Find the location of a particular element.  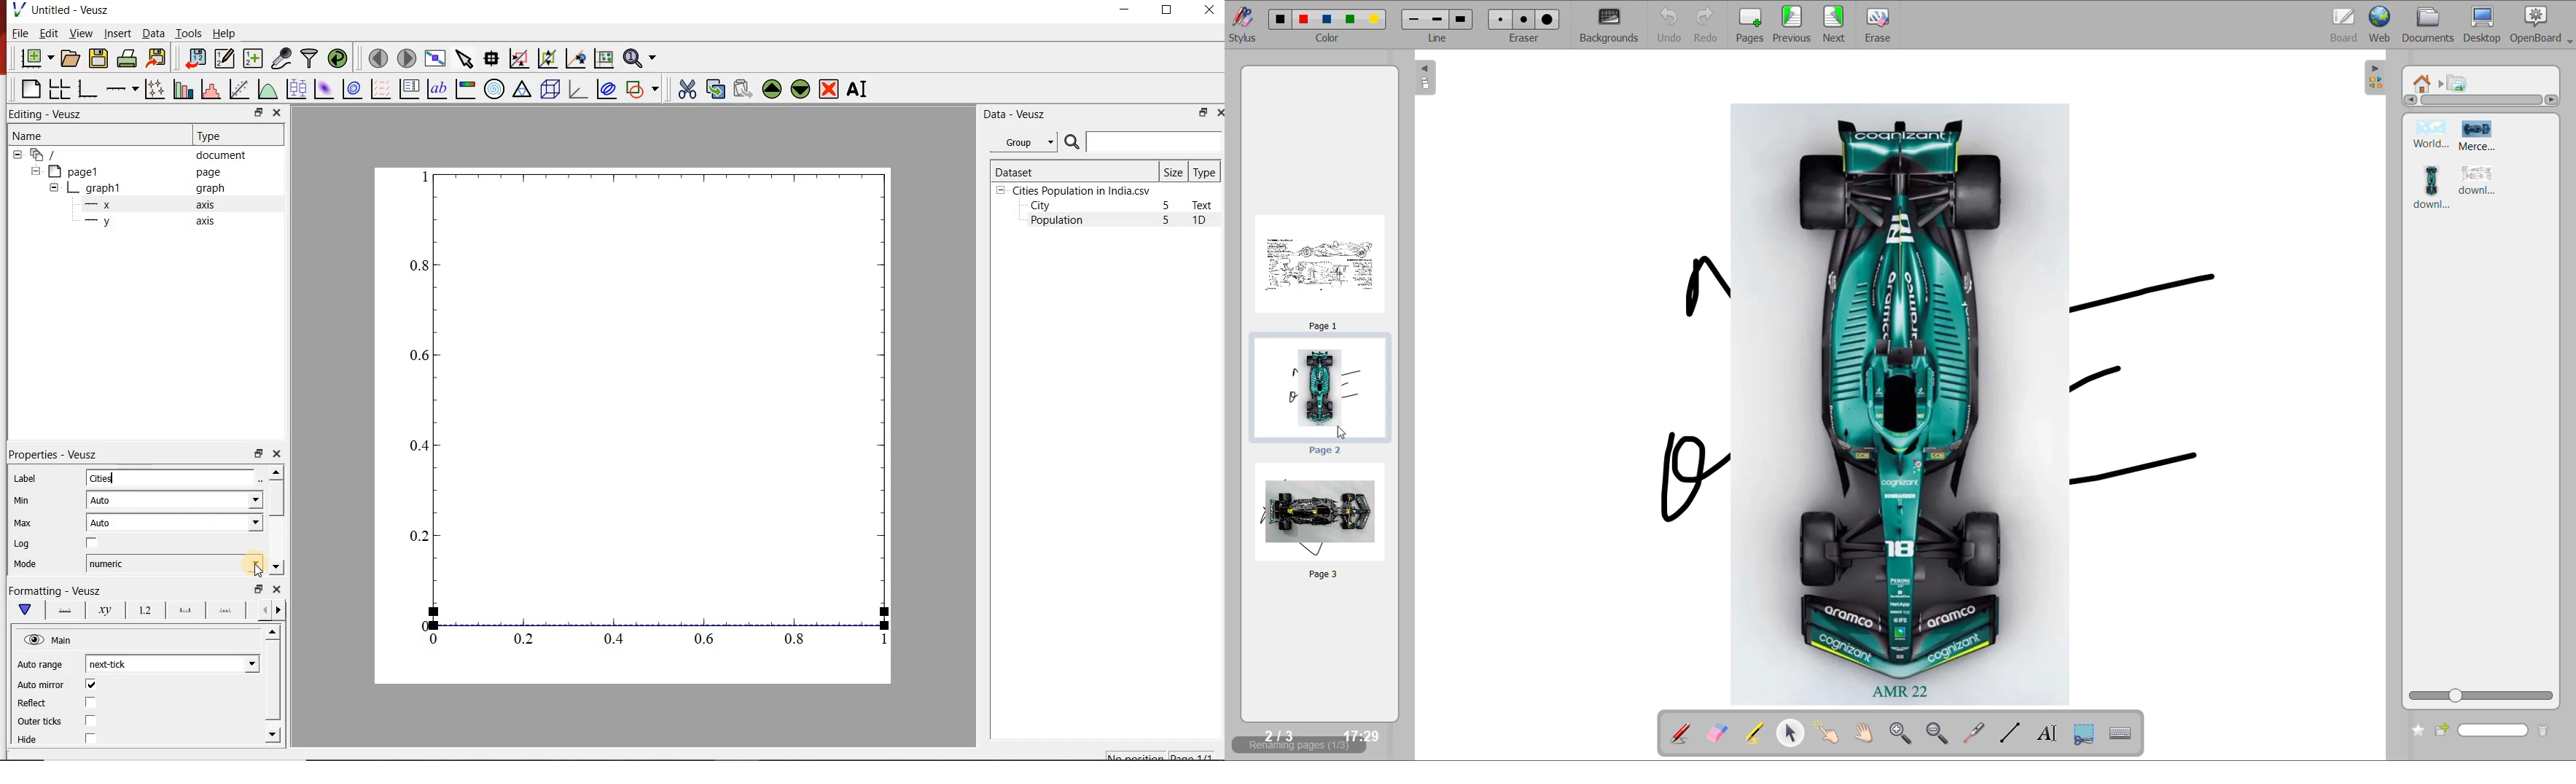

plot a vector field is located at coordinates (379, 88).